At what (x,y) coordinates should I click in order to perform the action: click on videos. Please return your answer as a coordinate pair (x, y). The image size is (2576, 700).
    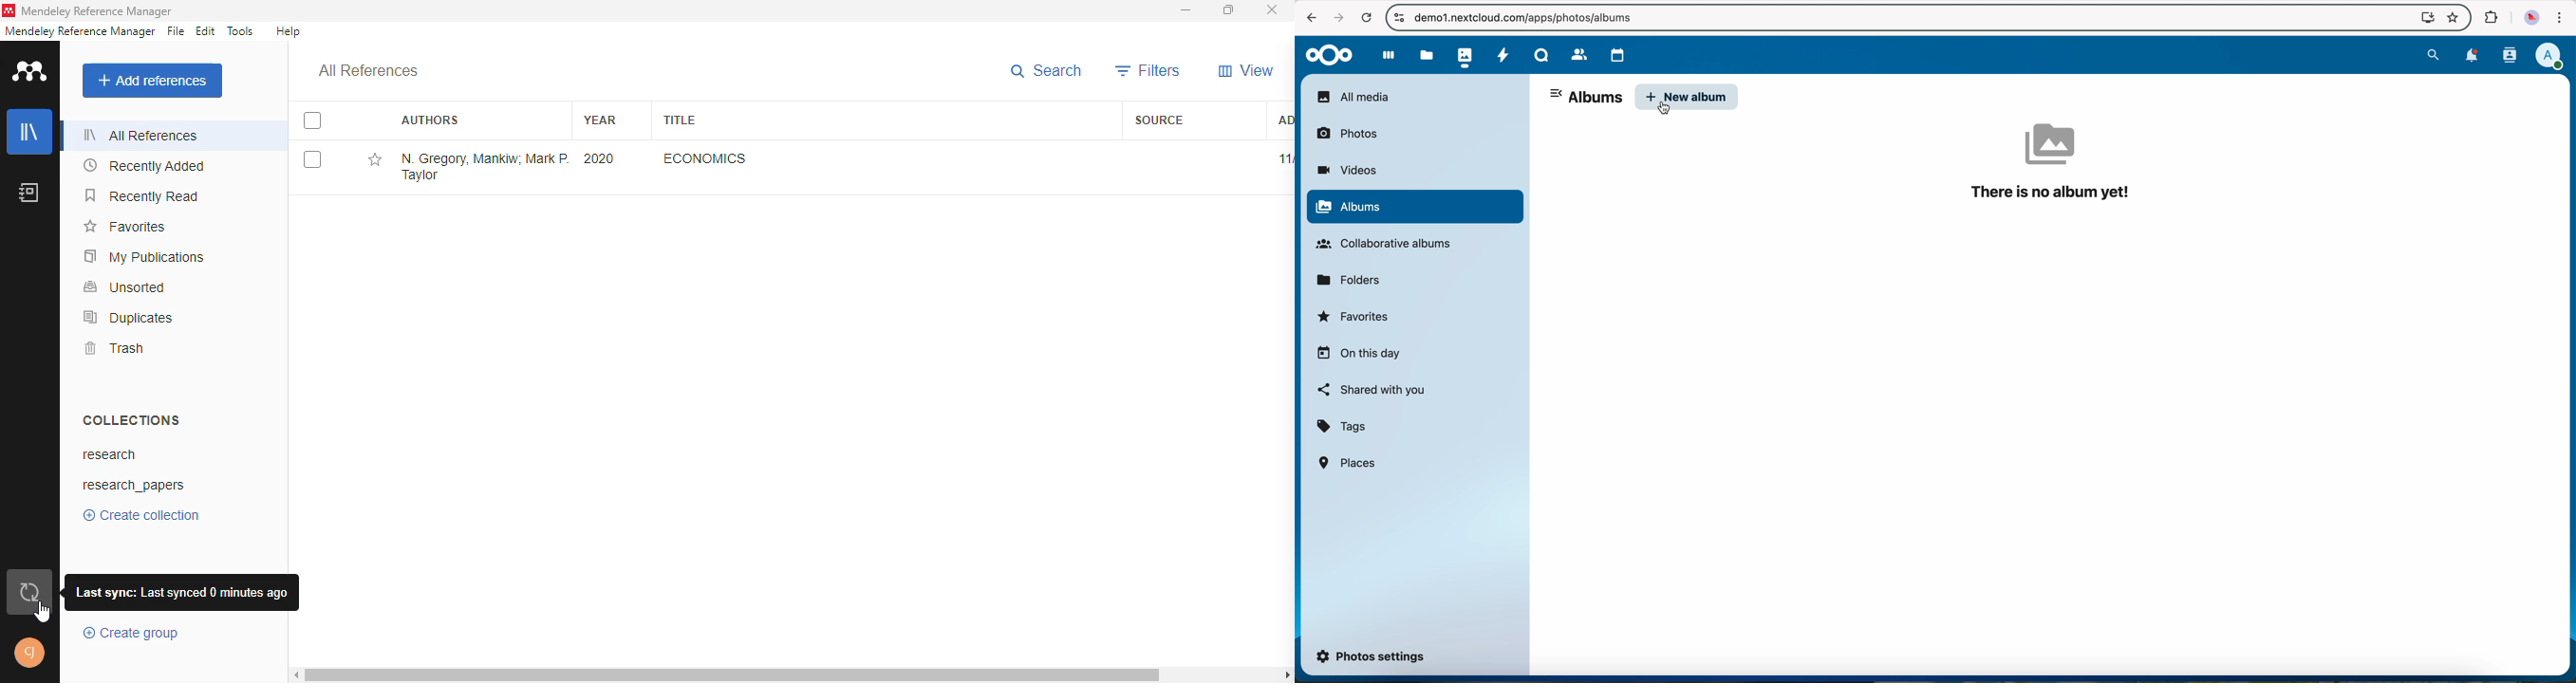
    Looking at the image, I should click on (1347, 170).